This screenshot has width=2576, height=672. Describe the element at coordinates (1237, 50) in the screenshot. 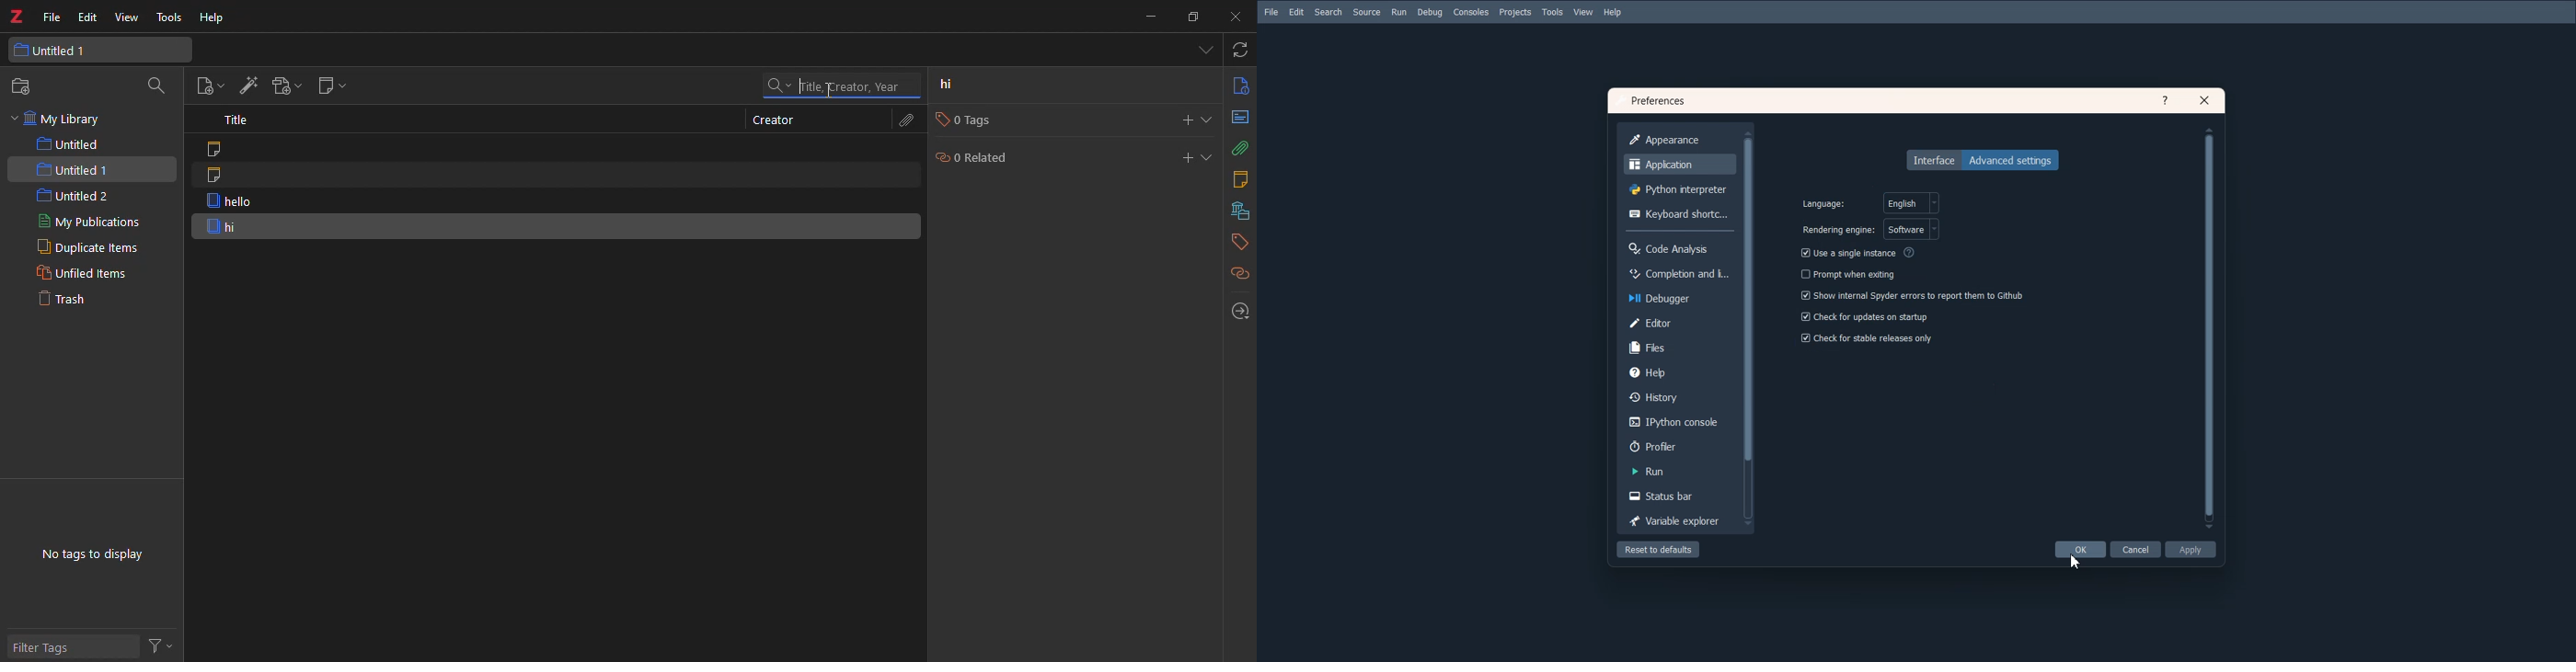

I see `sync` at that location.